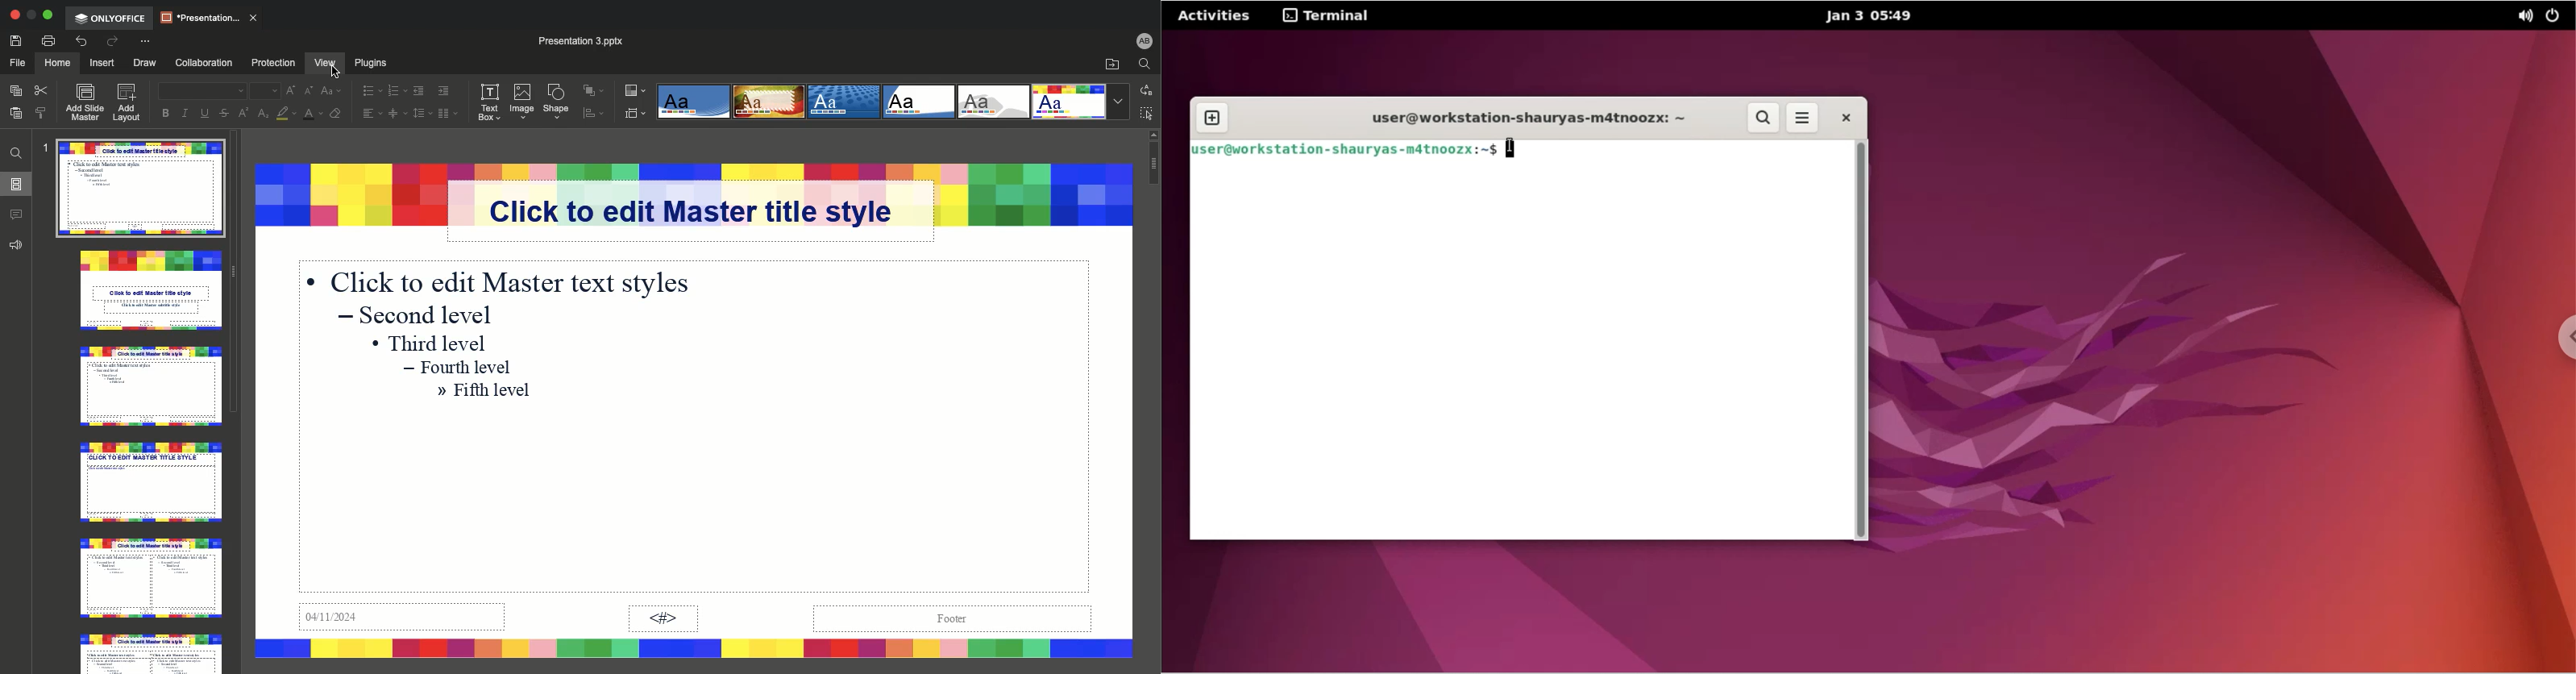 Image resolution: width=2576 pixels, height=700 pixels. Describe the element at coordinates (283, 114) in the screenshot. I see `Fill color` at that location.